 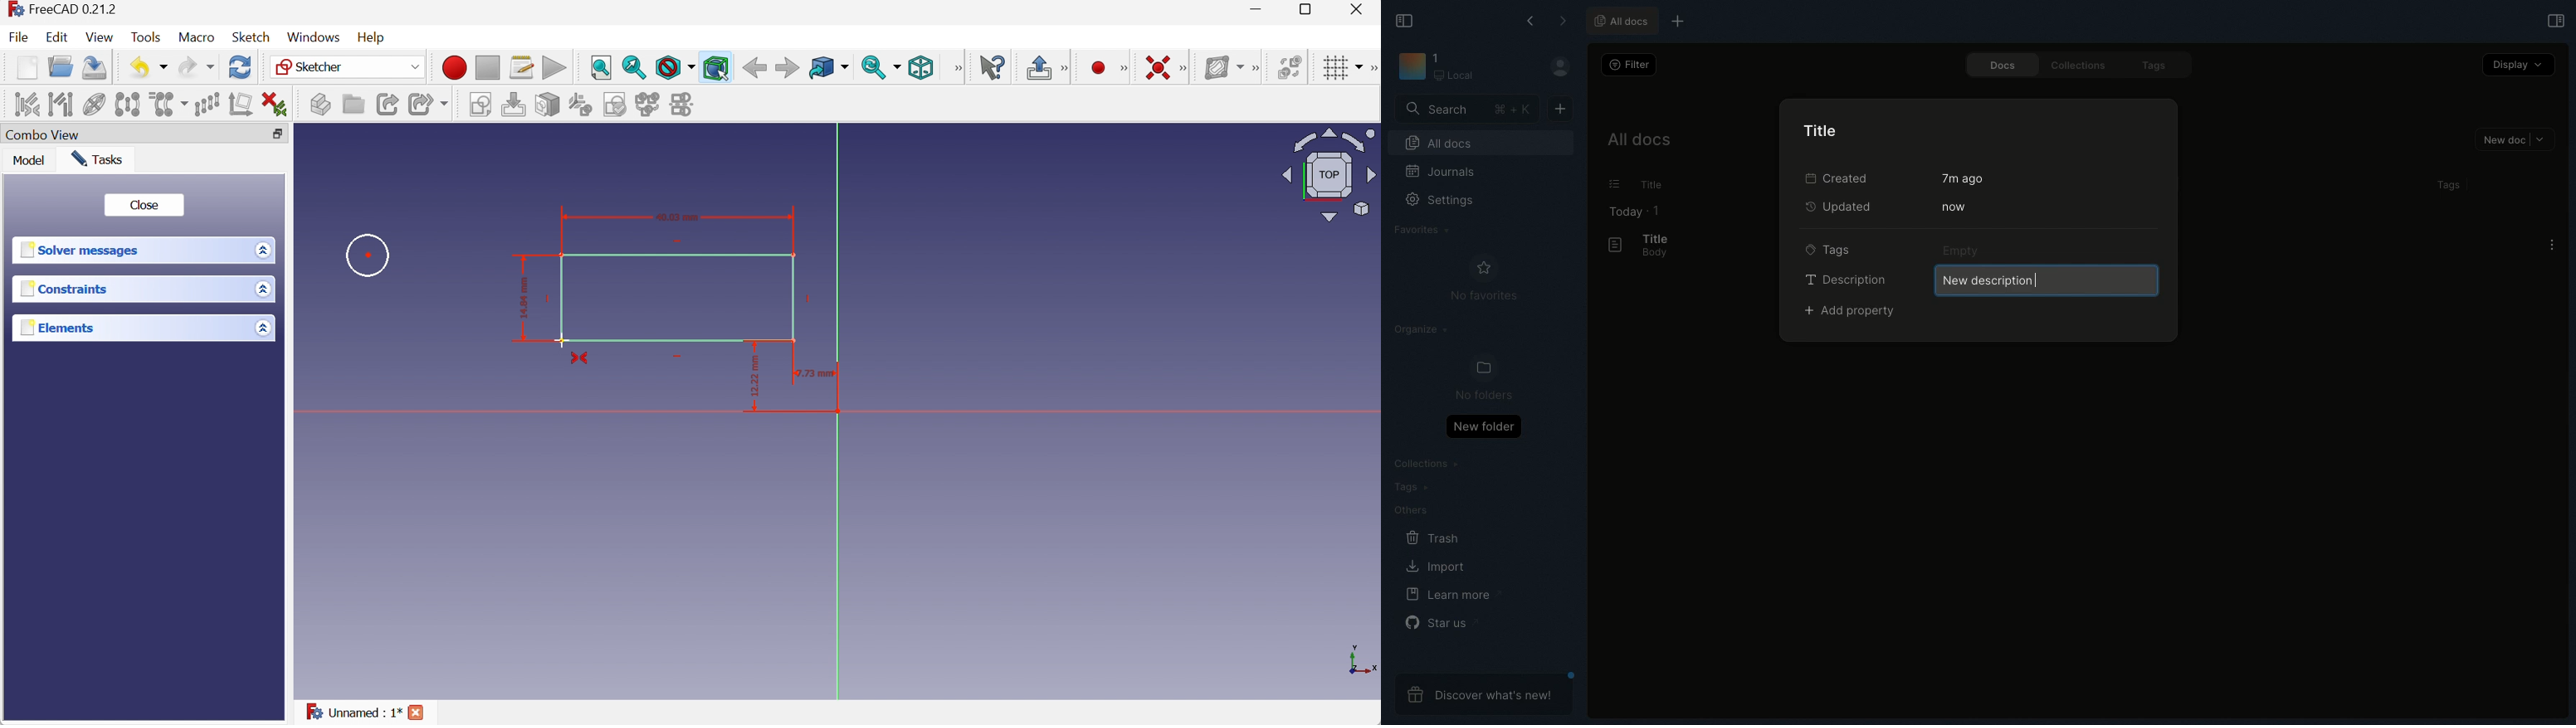 What do you see at coordinates (1608, 246) in the screenshot?
I see `Document` at bounding box center [1608, 246].